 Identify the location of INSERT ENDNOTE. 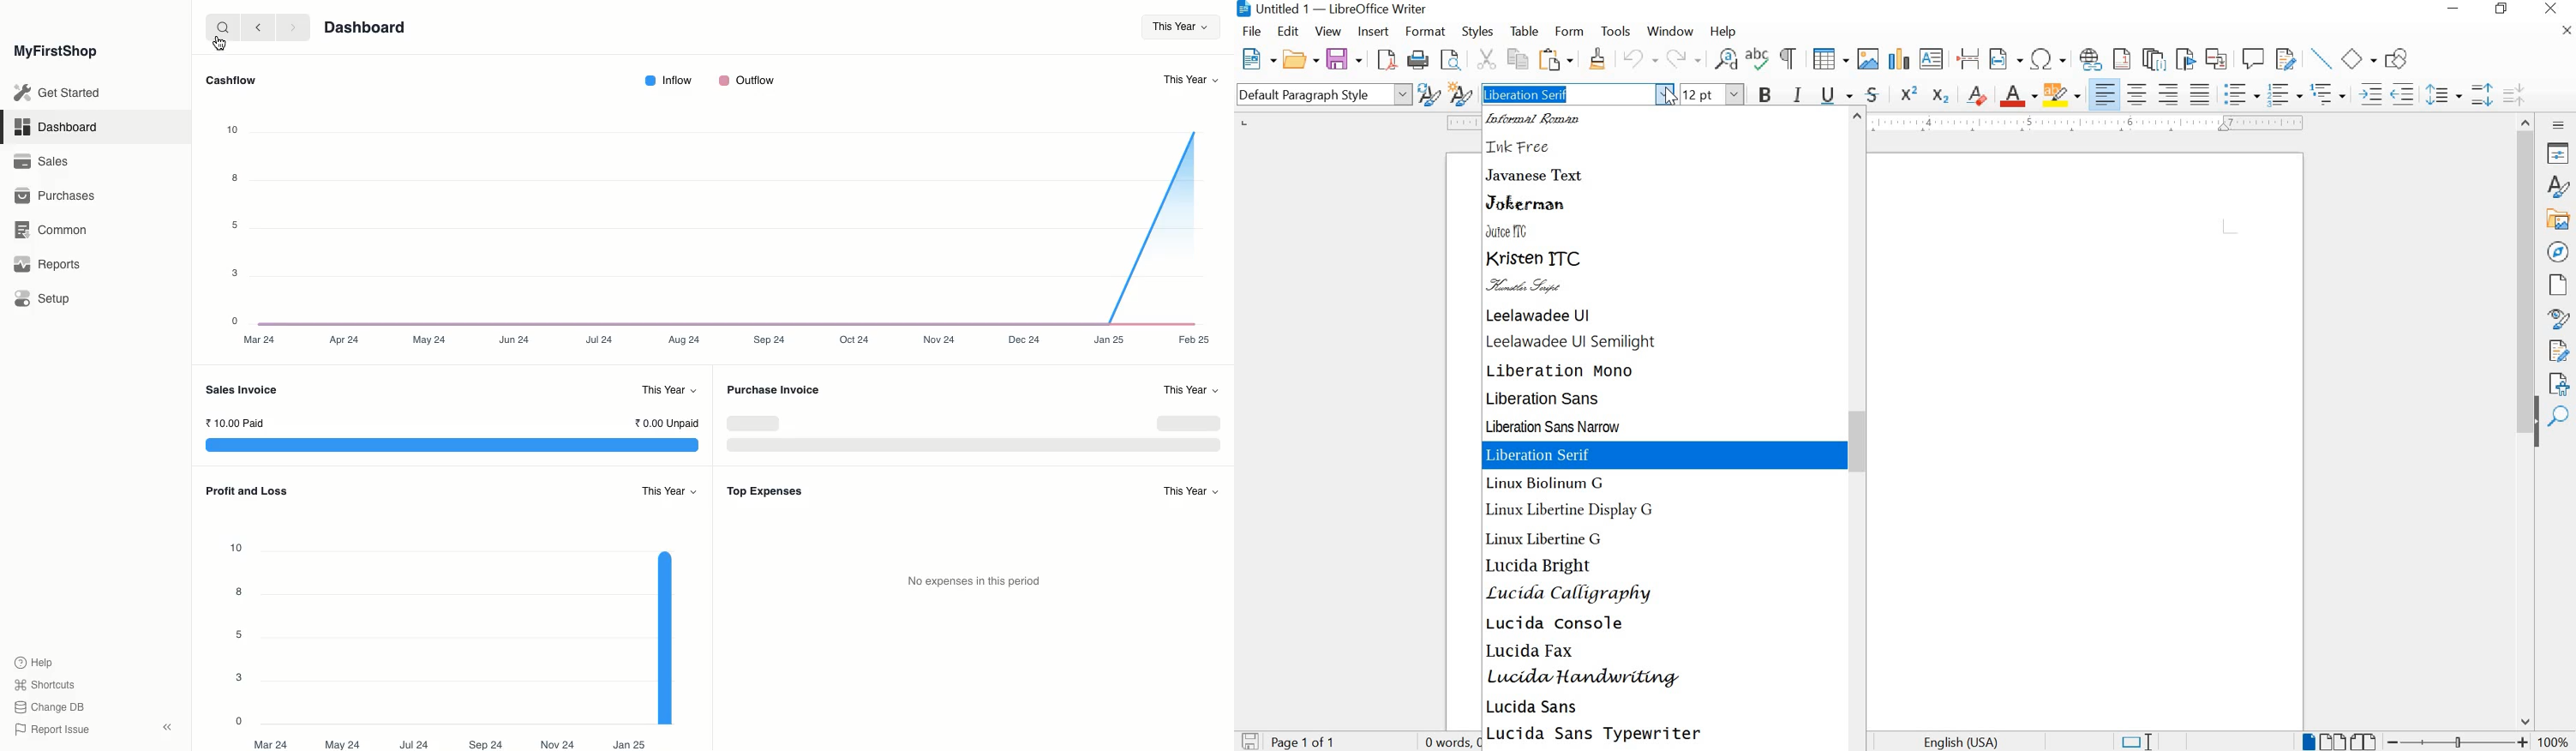
(2152, 59).